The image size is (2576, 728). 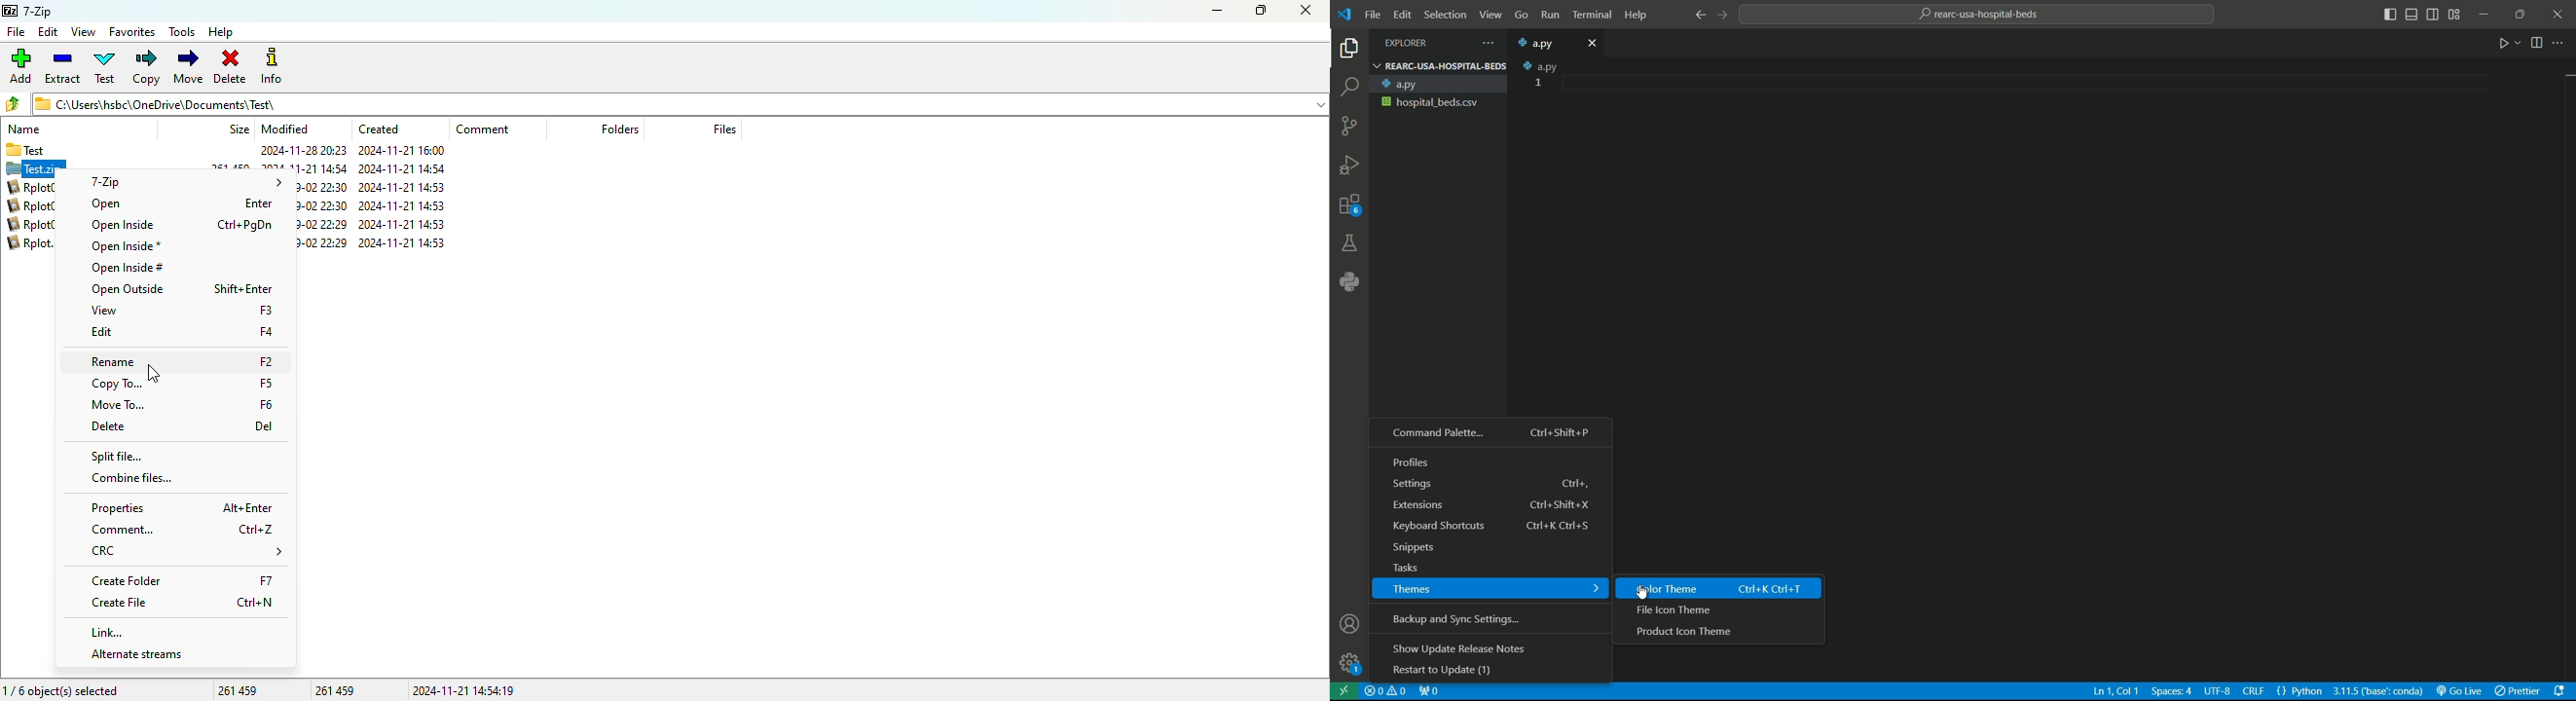 What do you see at coordinates (337, 689) in the screenshot?
I see `261 459` at bounding box center [337, 689].